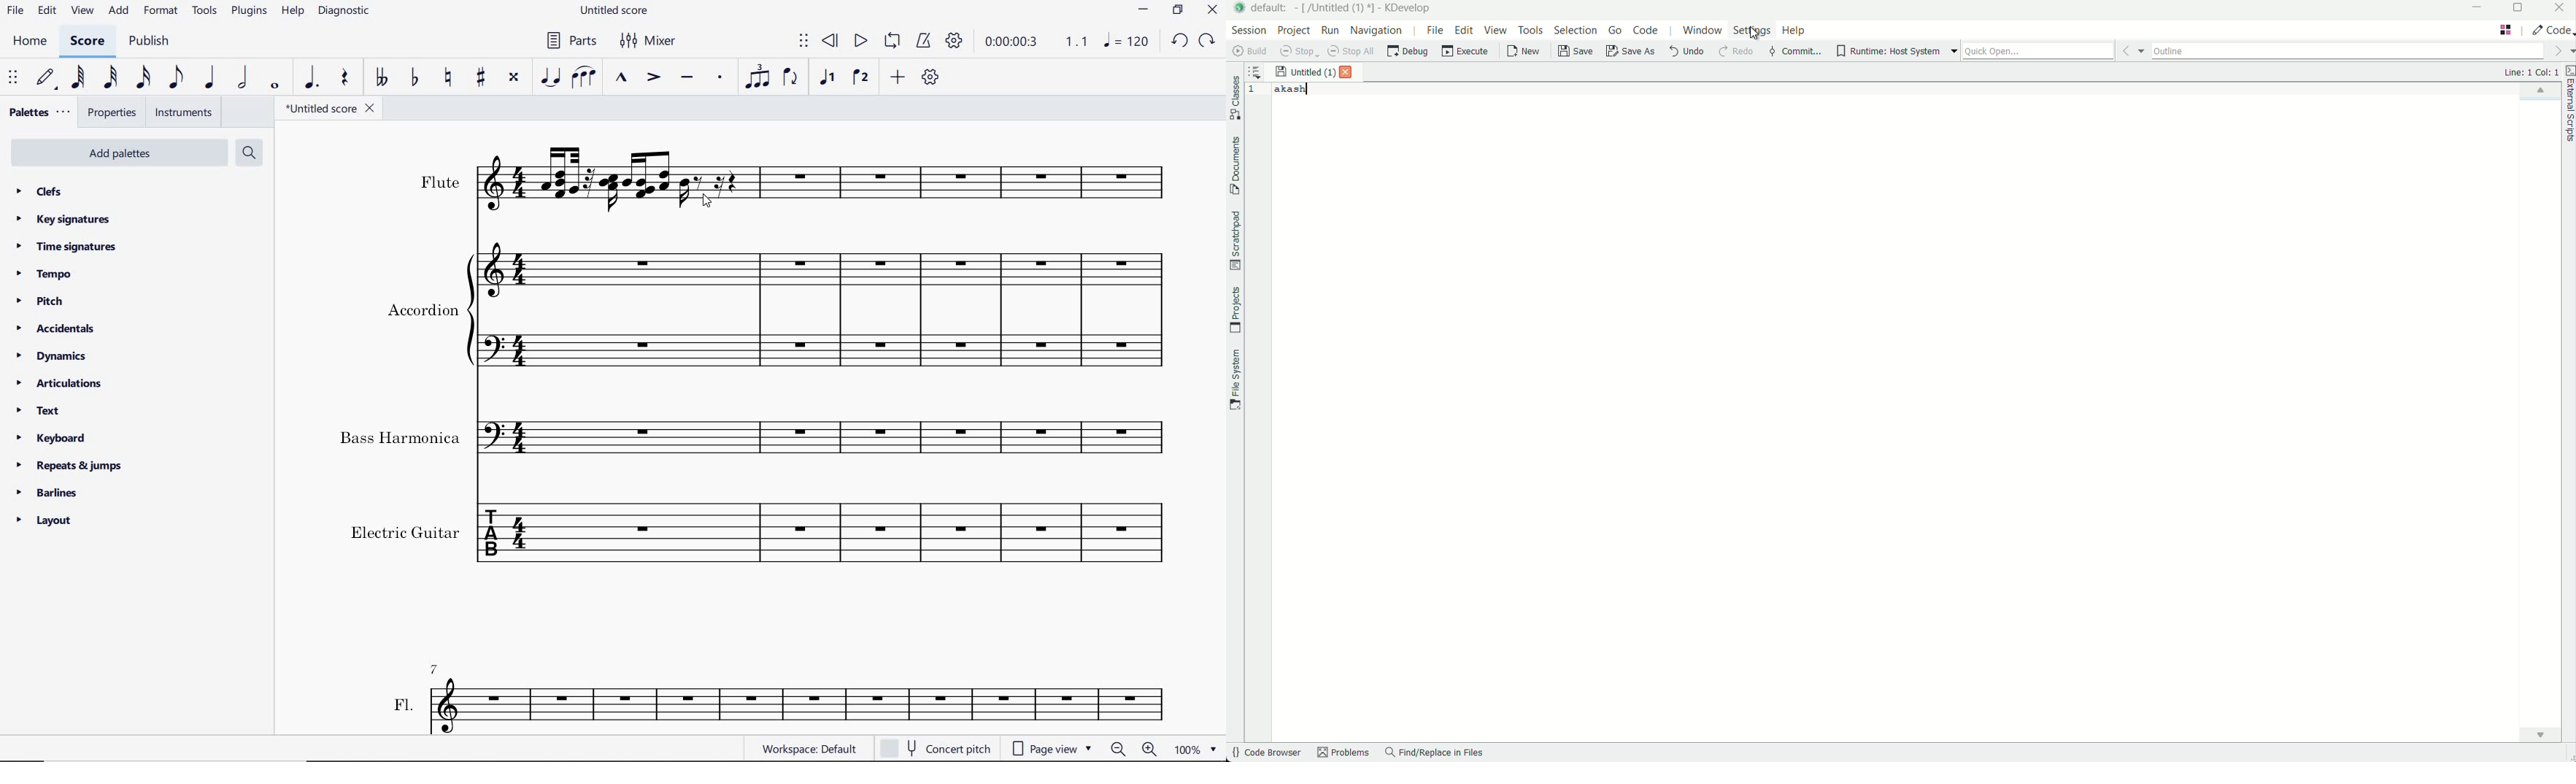 The image size is (2576, 784). What do you see at coordinates (570, 43) in the screenshot?
I see `PARTS` at bounding box center [570, 43].